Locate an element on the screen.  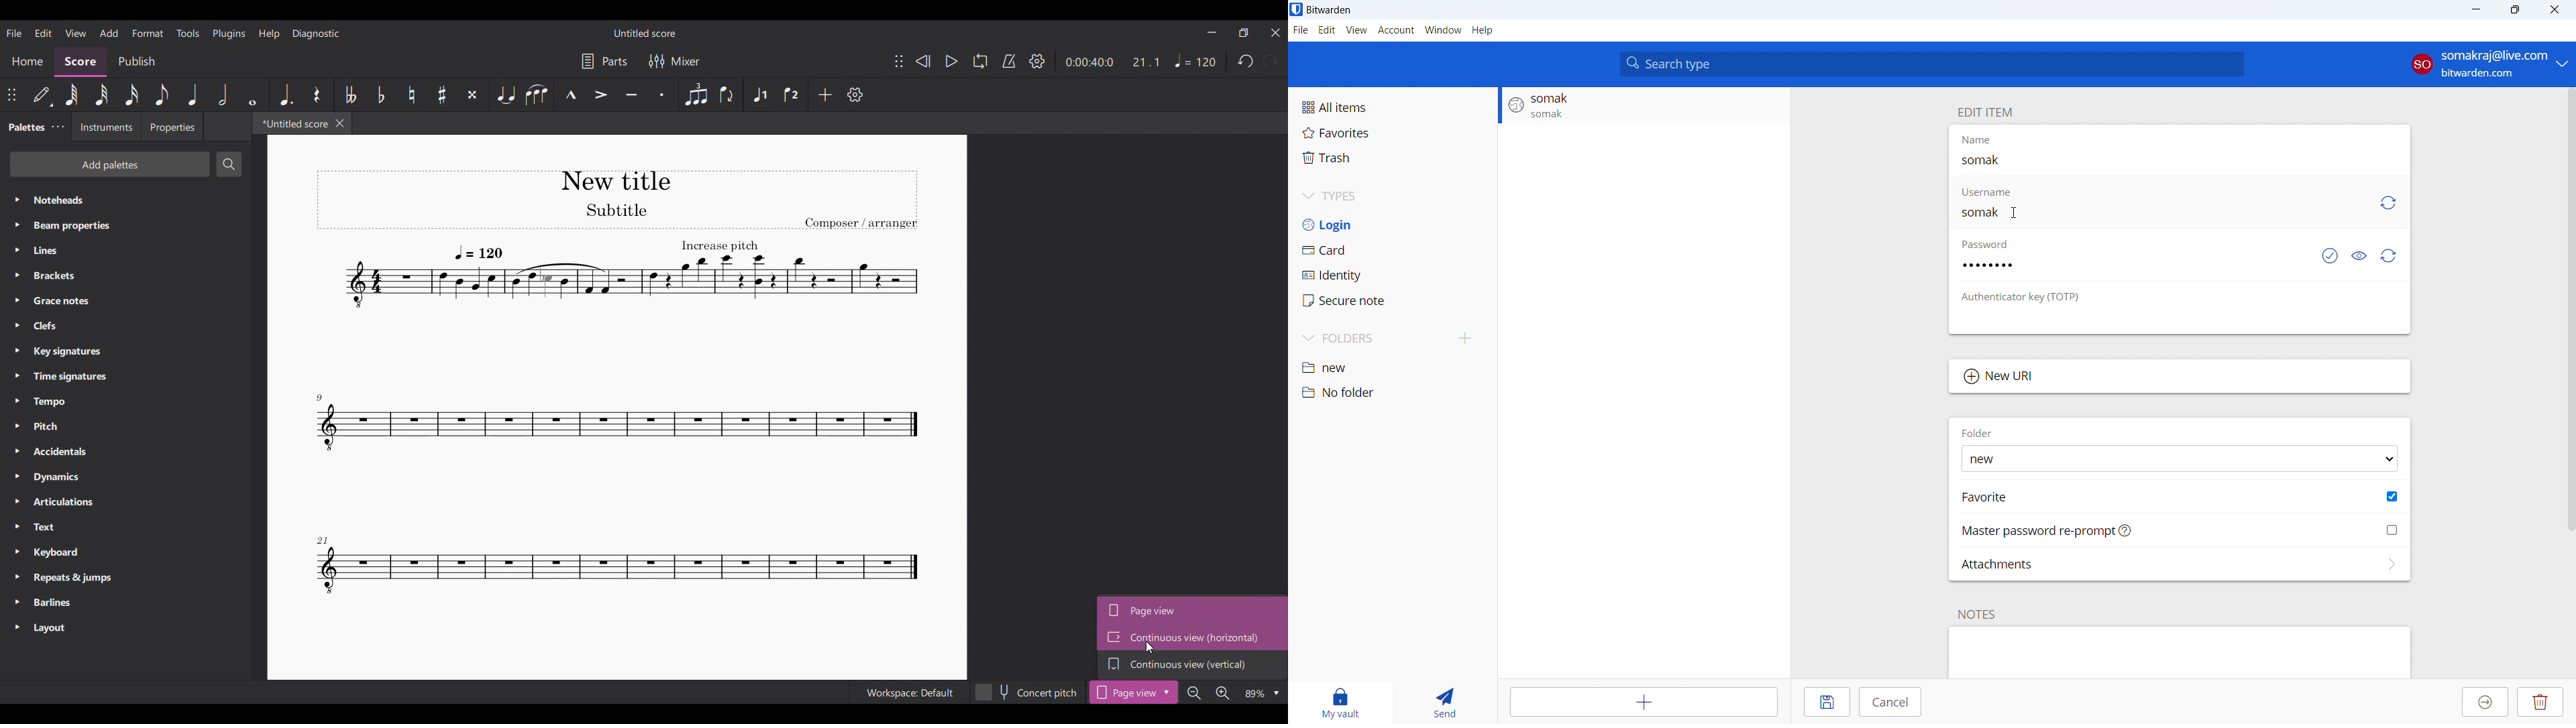
Tenuto is located at coordinates (632, 95).